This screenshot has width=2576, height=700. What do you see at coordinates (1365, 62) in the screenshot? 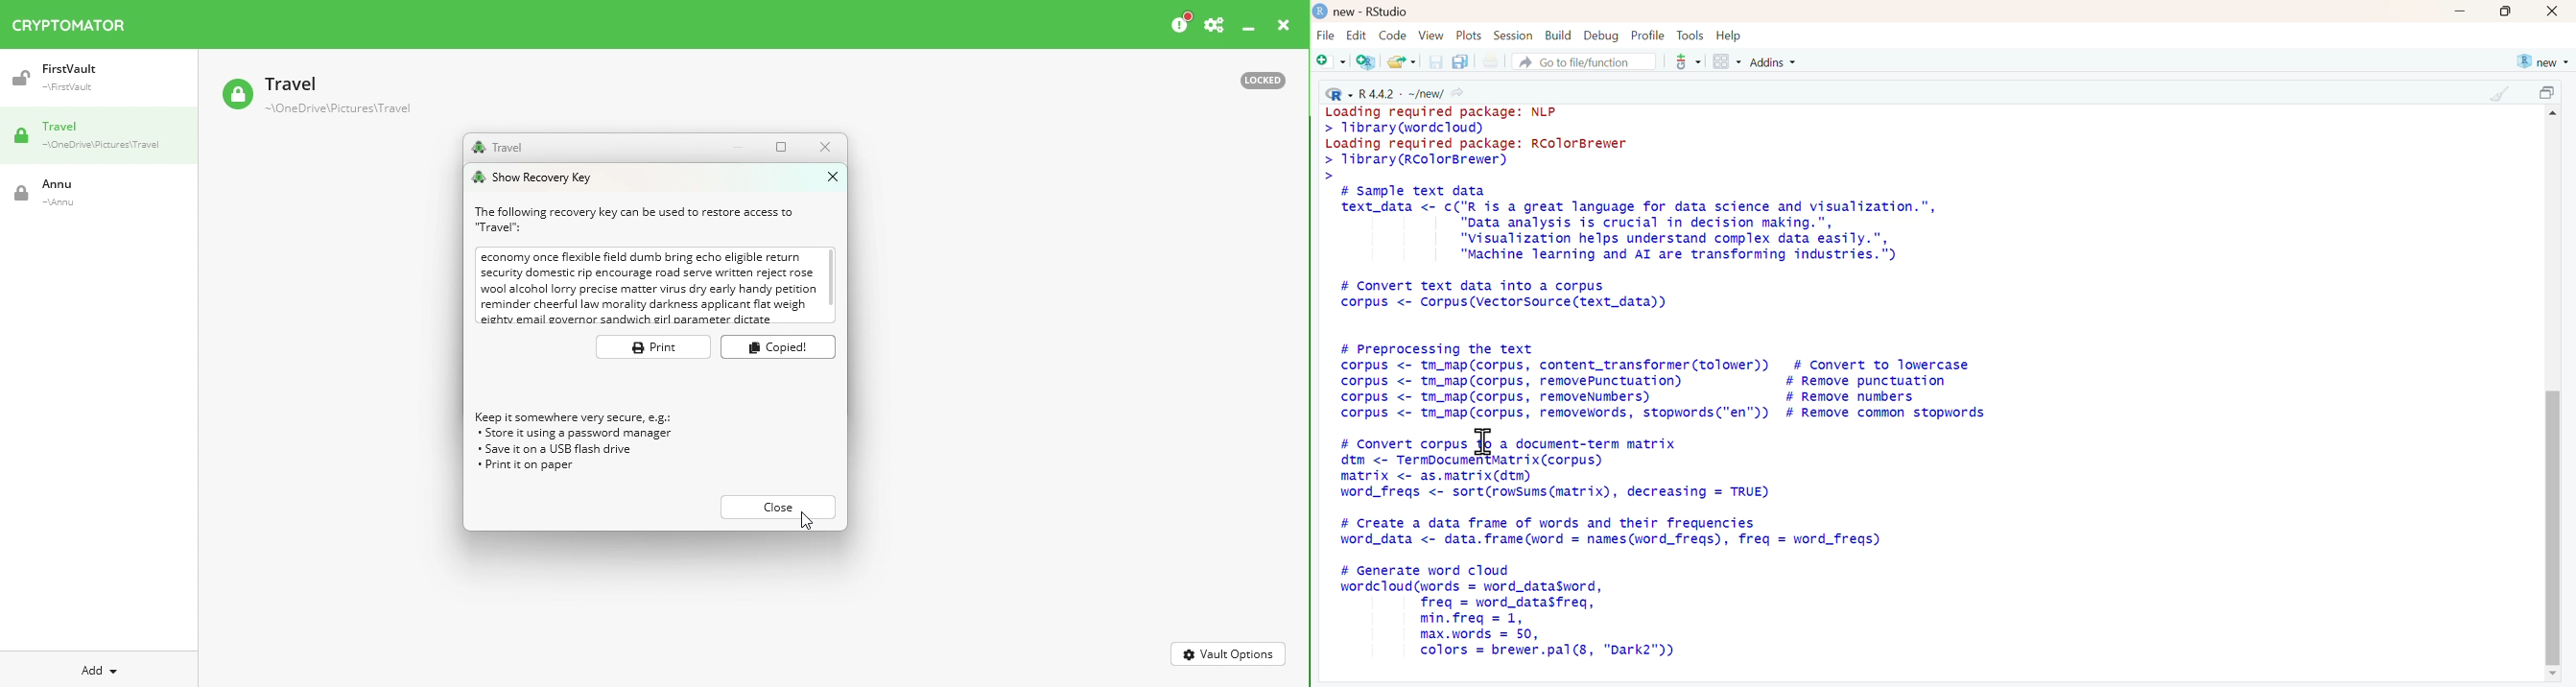
I see `Create a project` at bounding box center [1365, 62].